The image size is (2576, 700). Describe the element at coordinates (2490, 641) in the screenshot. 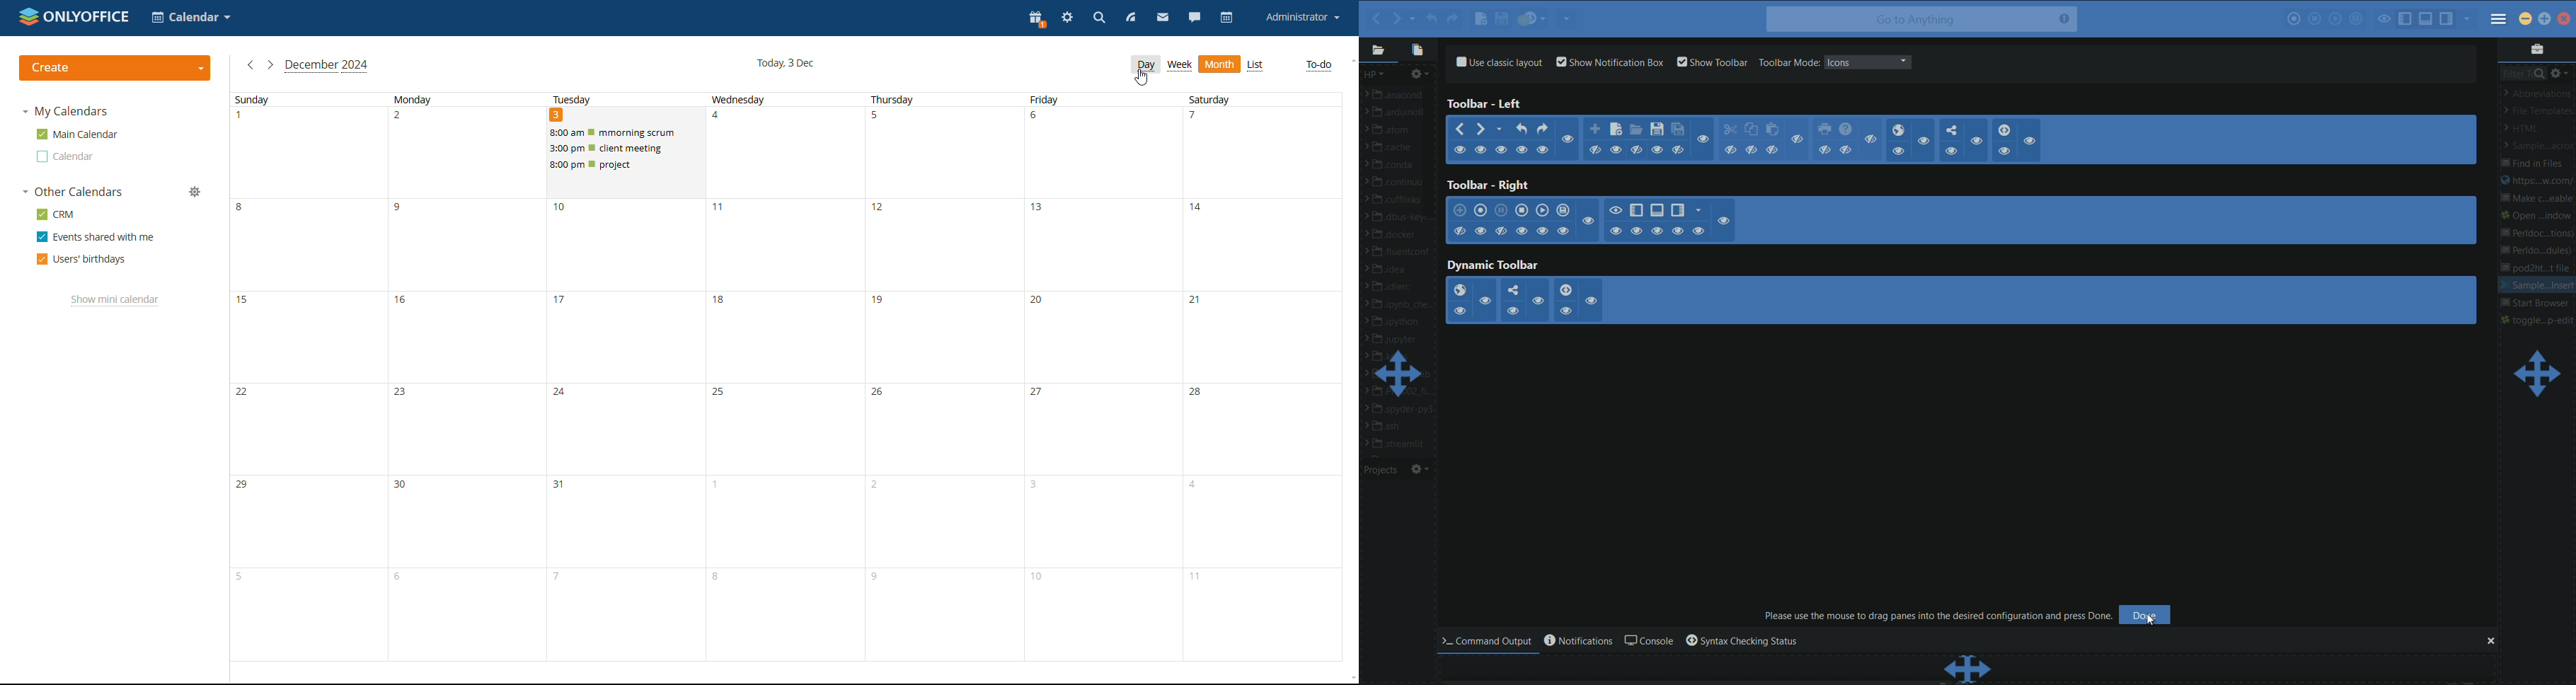

I see `close pane` at that location.